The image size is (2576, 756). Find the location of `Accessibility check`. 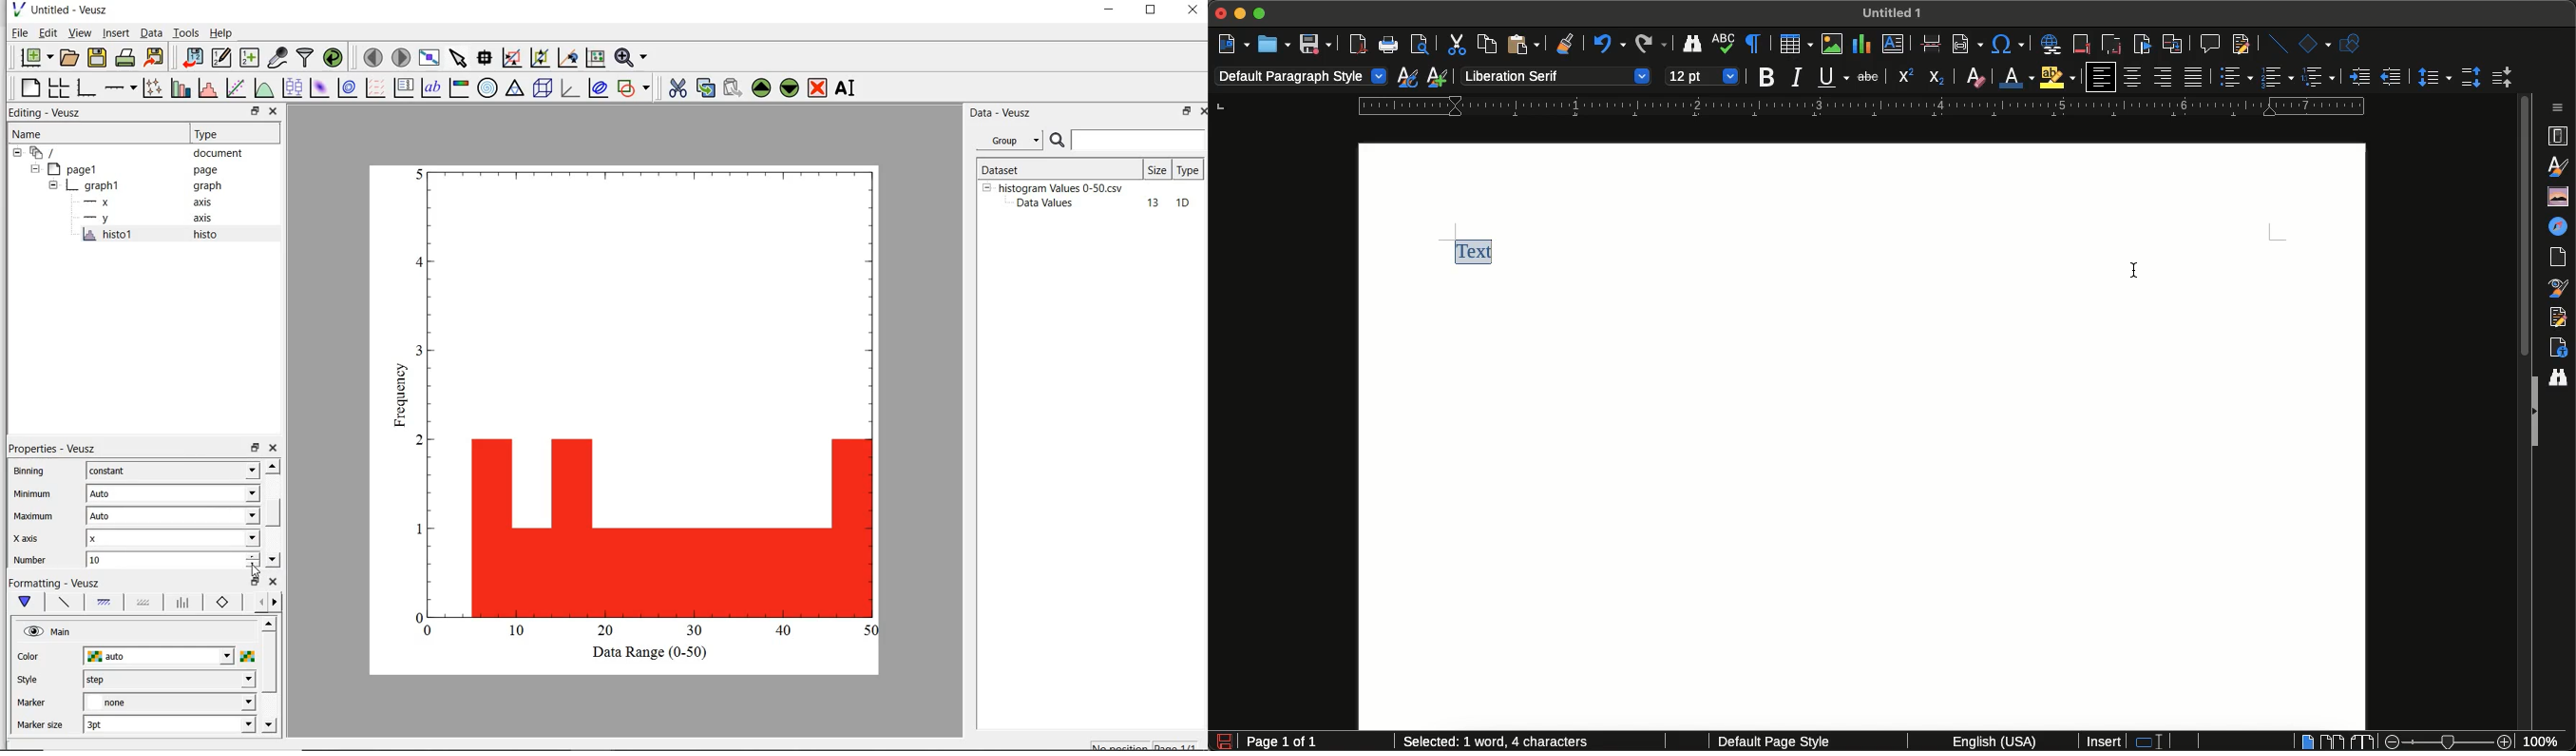

Accessibility check is located at coordinates (2558, 347).